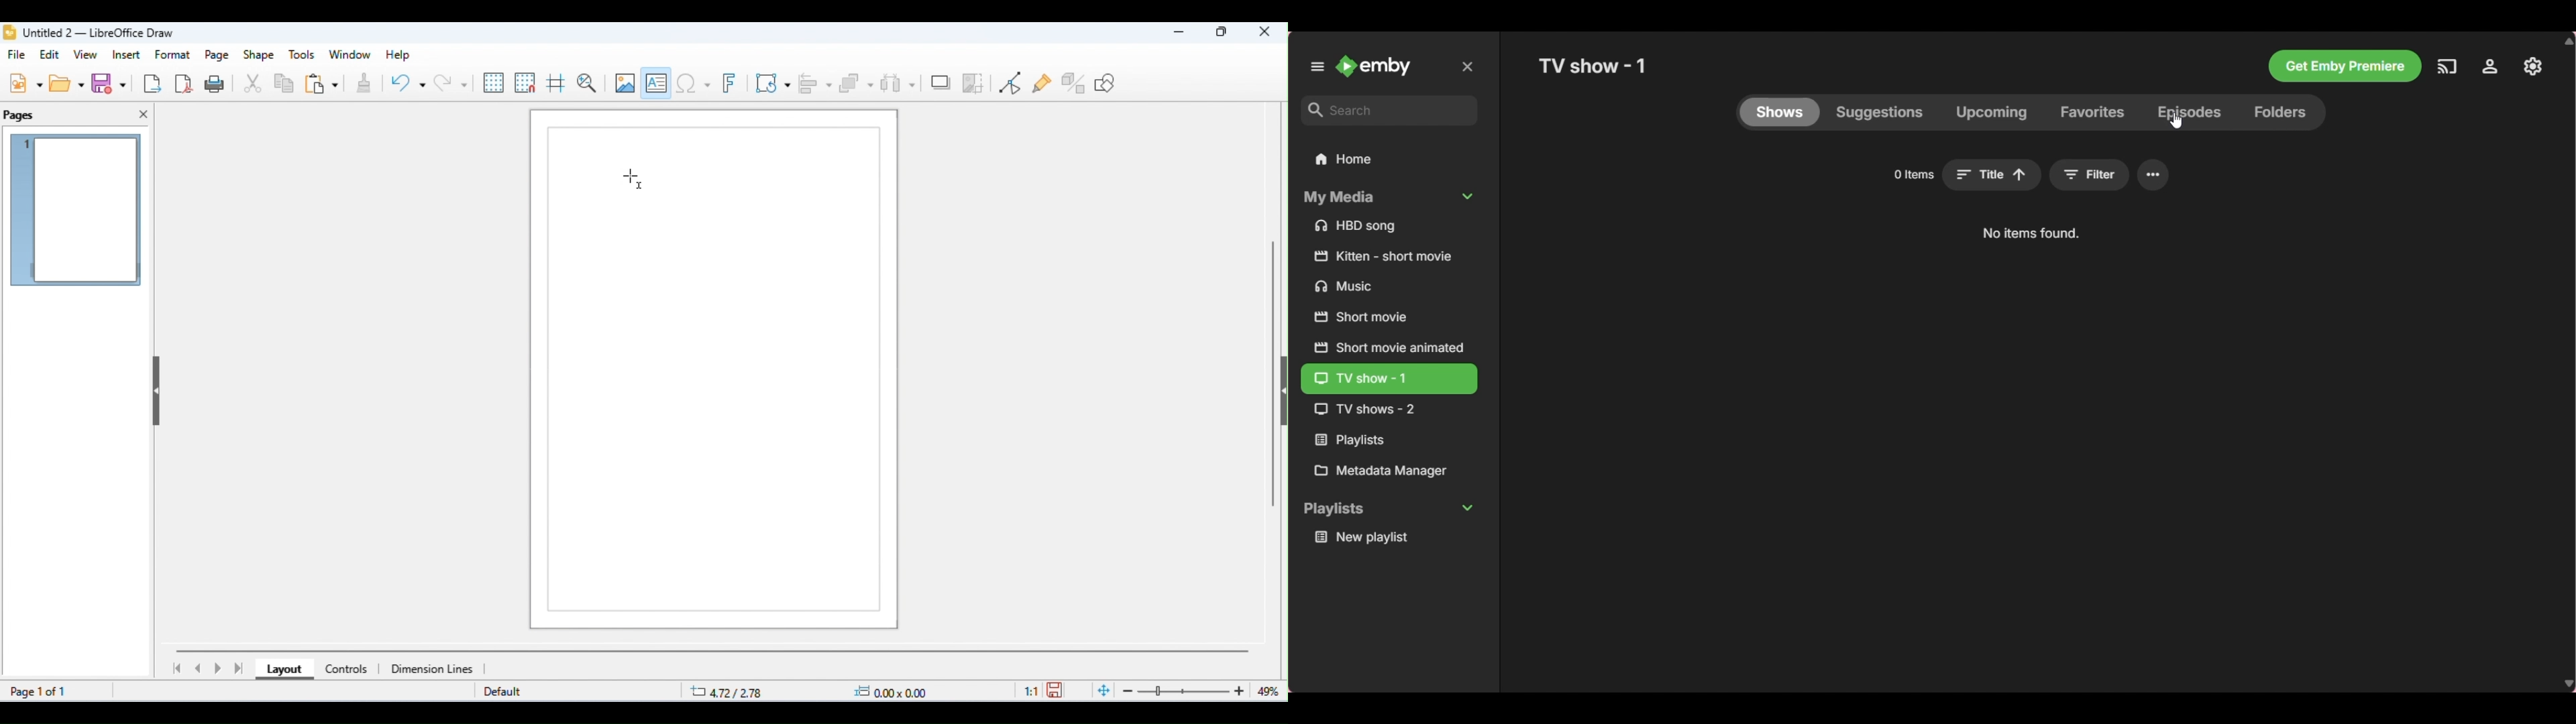 The height and width of the screenshot is (728, 2576). What do you see at coordinates (1187, 691) in the screenshot?
I see `zoom` at bounding box center [1187, 691].